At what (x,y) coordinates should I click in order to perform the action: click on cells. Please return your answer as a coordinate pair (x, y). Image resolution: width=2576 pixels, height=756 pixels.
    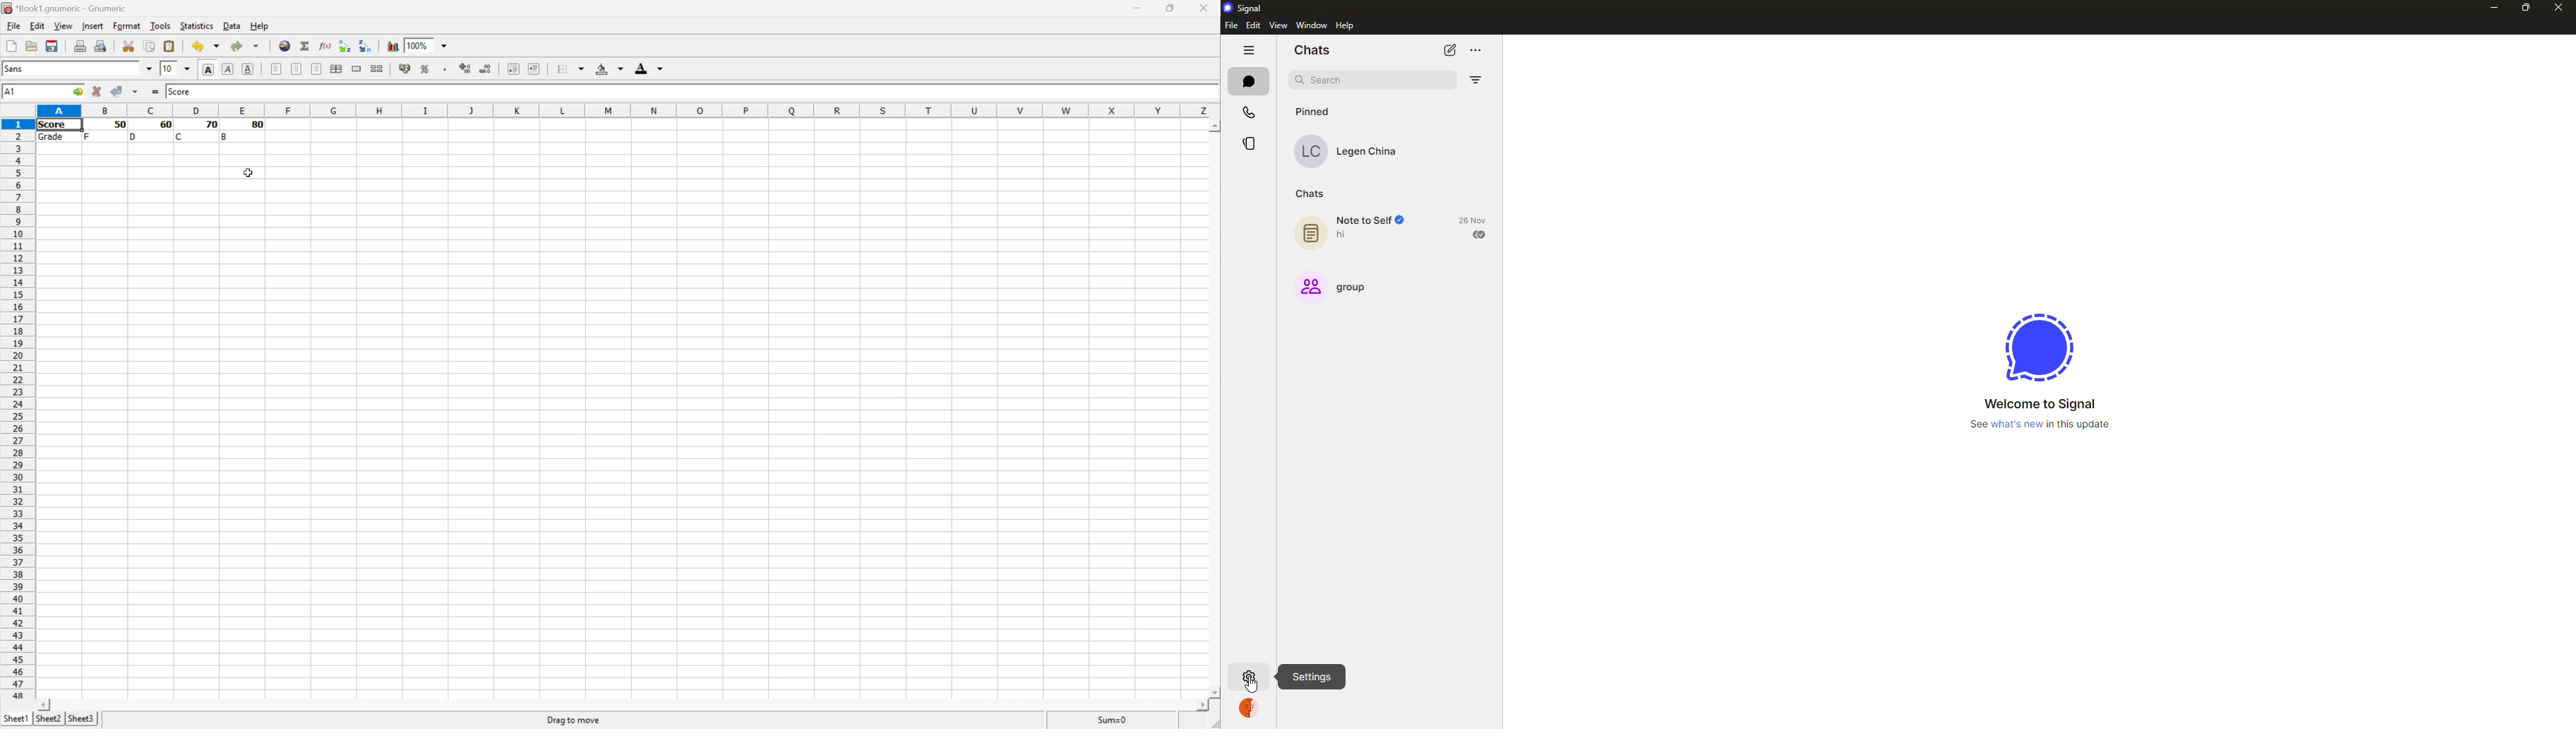
    Looking at the image, I should click on (623, 421).